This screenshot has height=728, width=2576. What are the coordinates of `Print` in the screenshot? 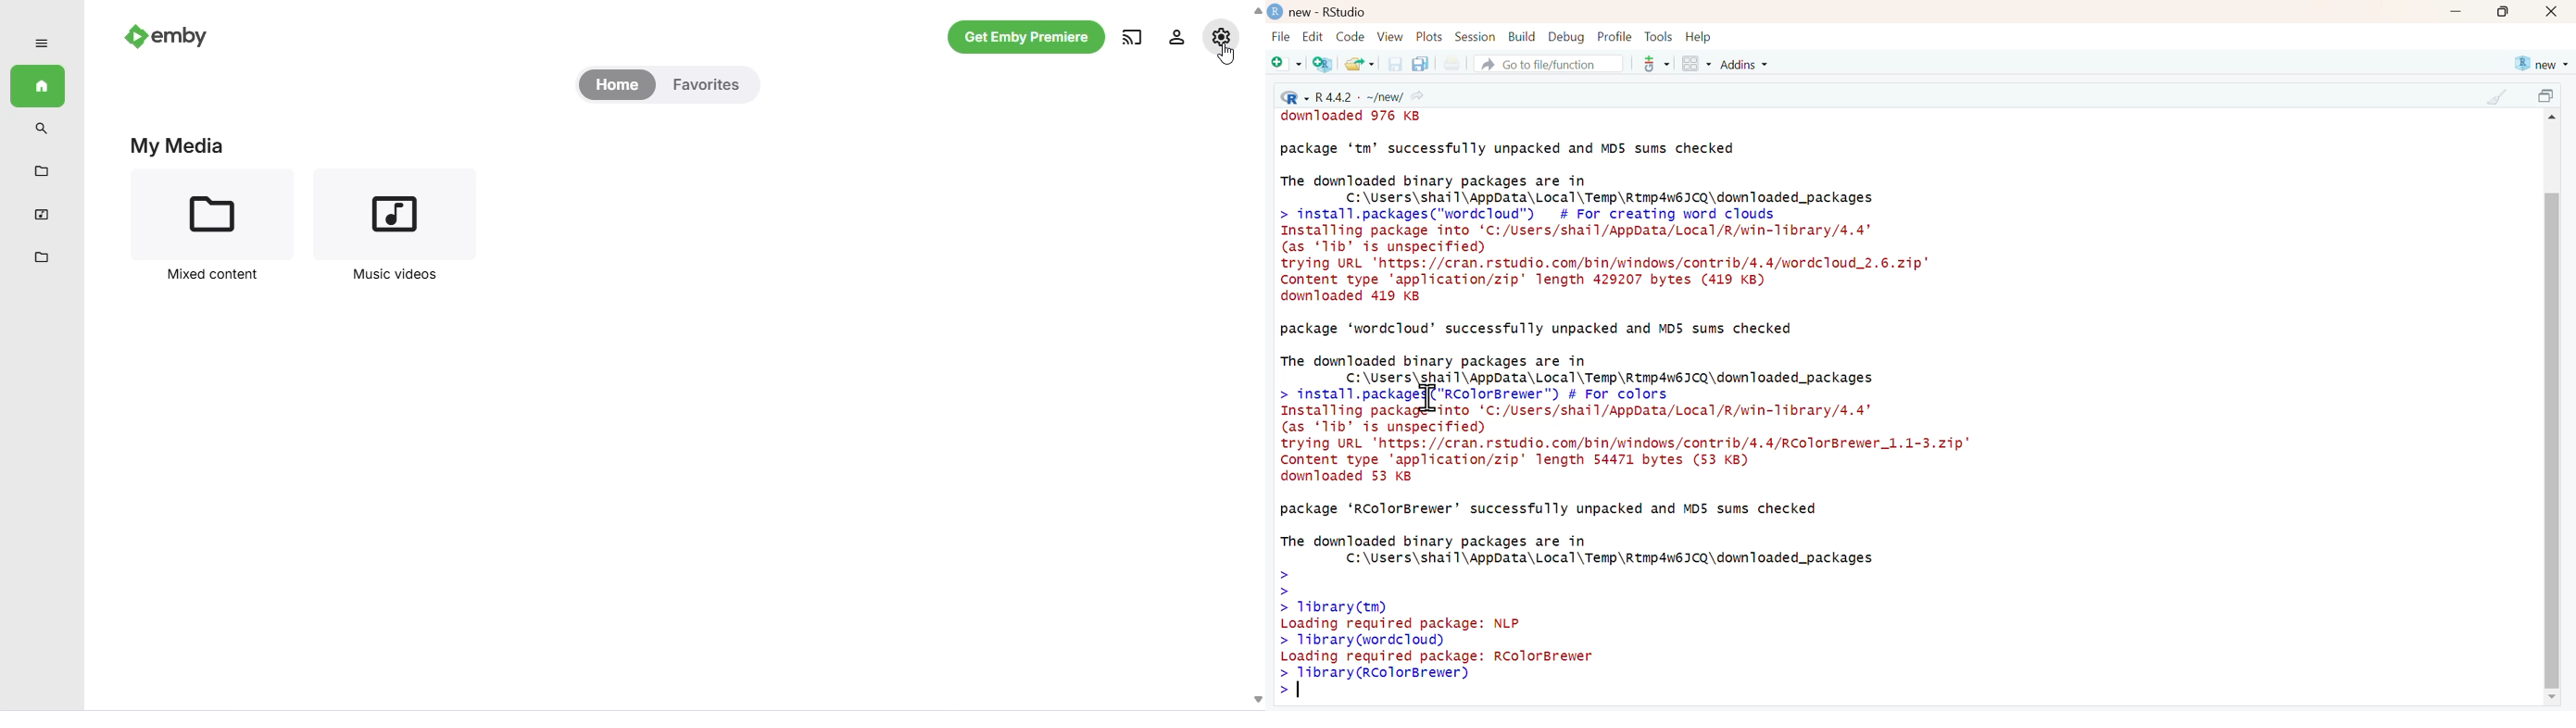 It's located at (1455, 63).